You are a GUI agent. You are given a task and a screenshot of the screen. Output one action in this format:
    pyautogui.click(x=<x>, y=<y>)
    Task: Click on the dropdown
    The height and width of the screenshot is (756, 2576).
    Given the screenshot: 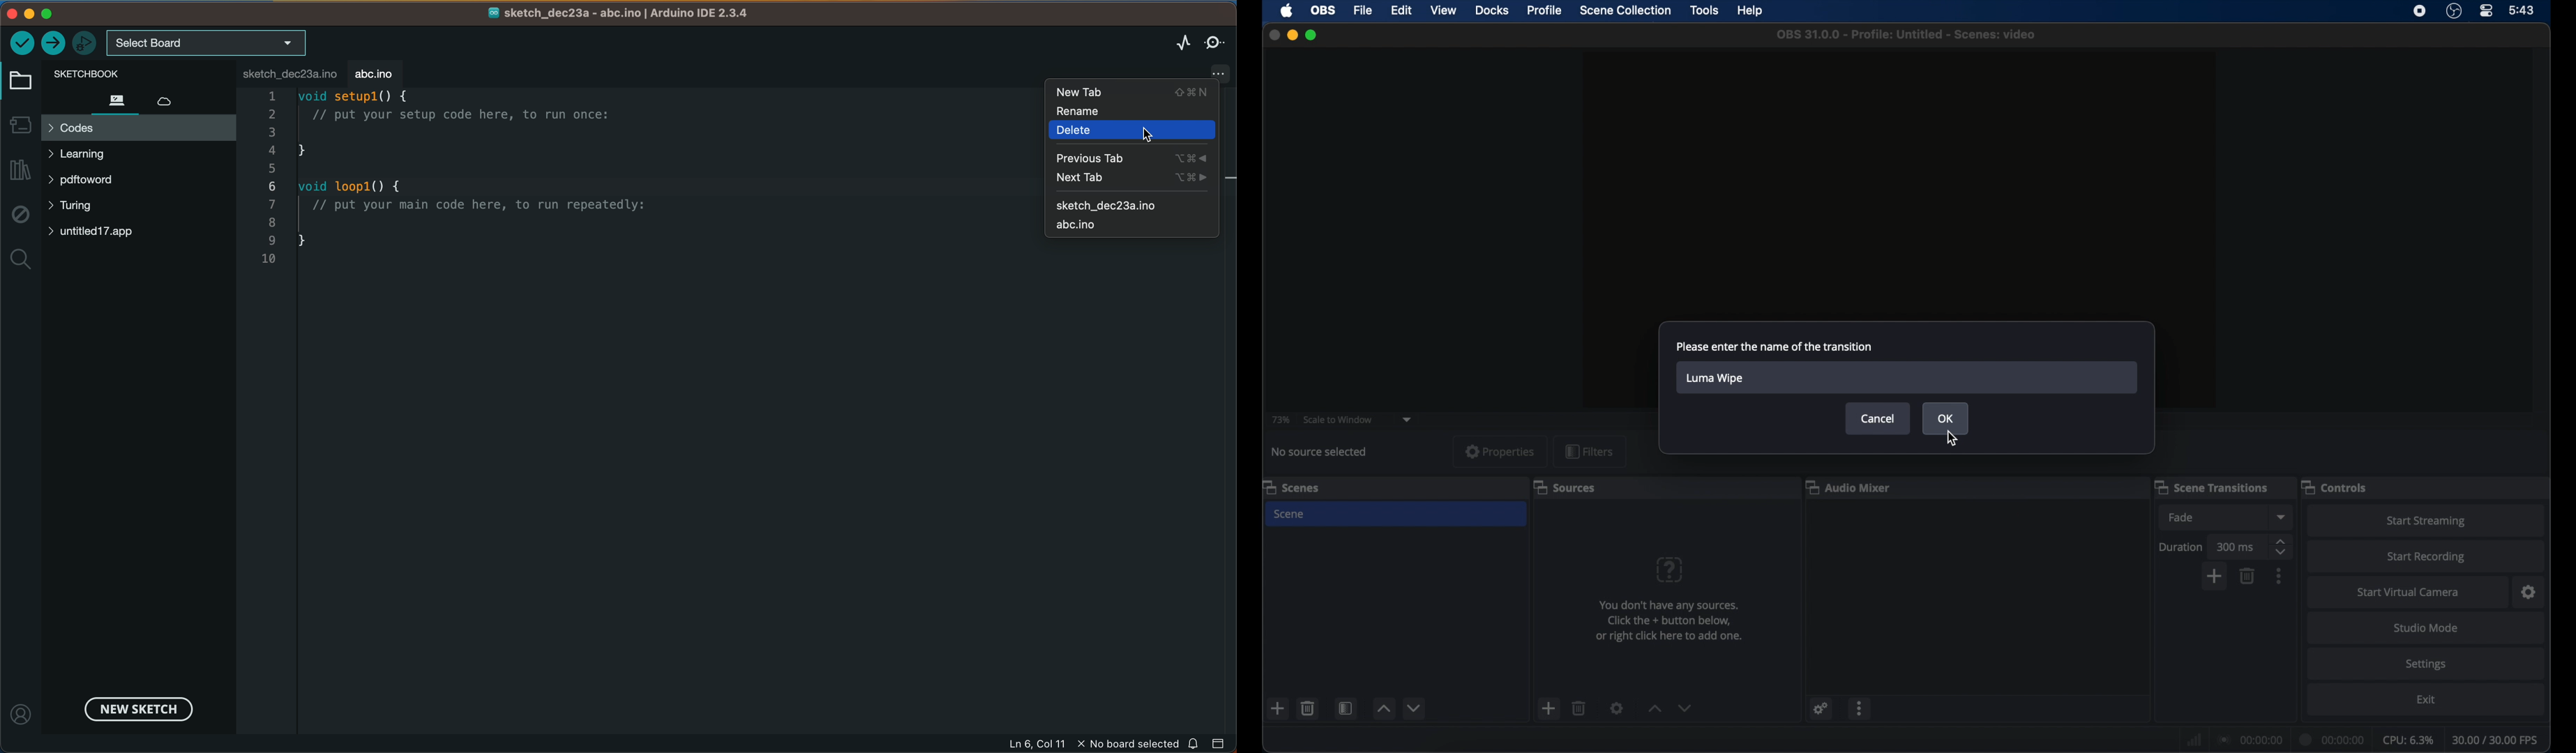 What is the action you would take?
    pyautogui.click(x=1409, y=418)
    